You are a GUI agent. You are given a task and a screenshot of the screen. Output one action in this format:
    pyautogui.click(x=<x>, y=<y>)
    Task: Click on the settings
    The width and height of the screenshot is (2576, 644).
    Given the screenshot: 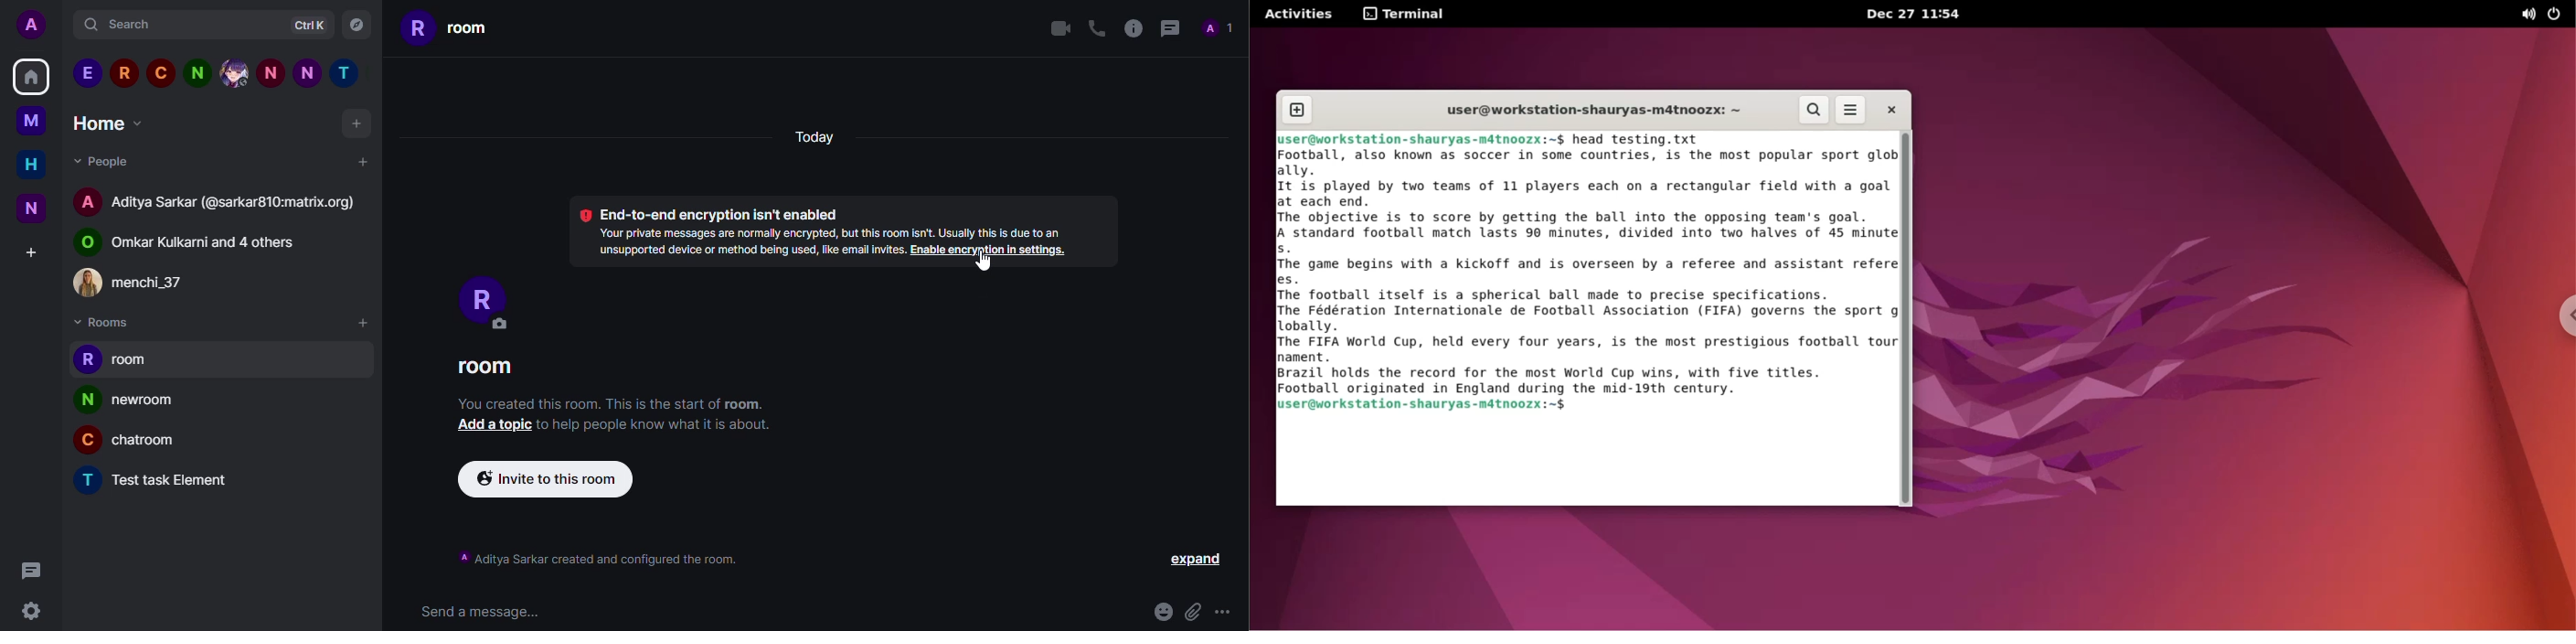 What is the action you would take?
    pyautogui.click(x=30, y=613)
    